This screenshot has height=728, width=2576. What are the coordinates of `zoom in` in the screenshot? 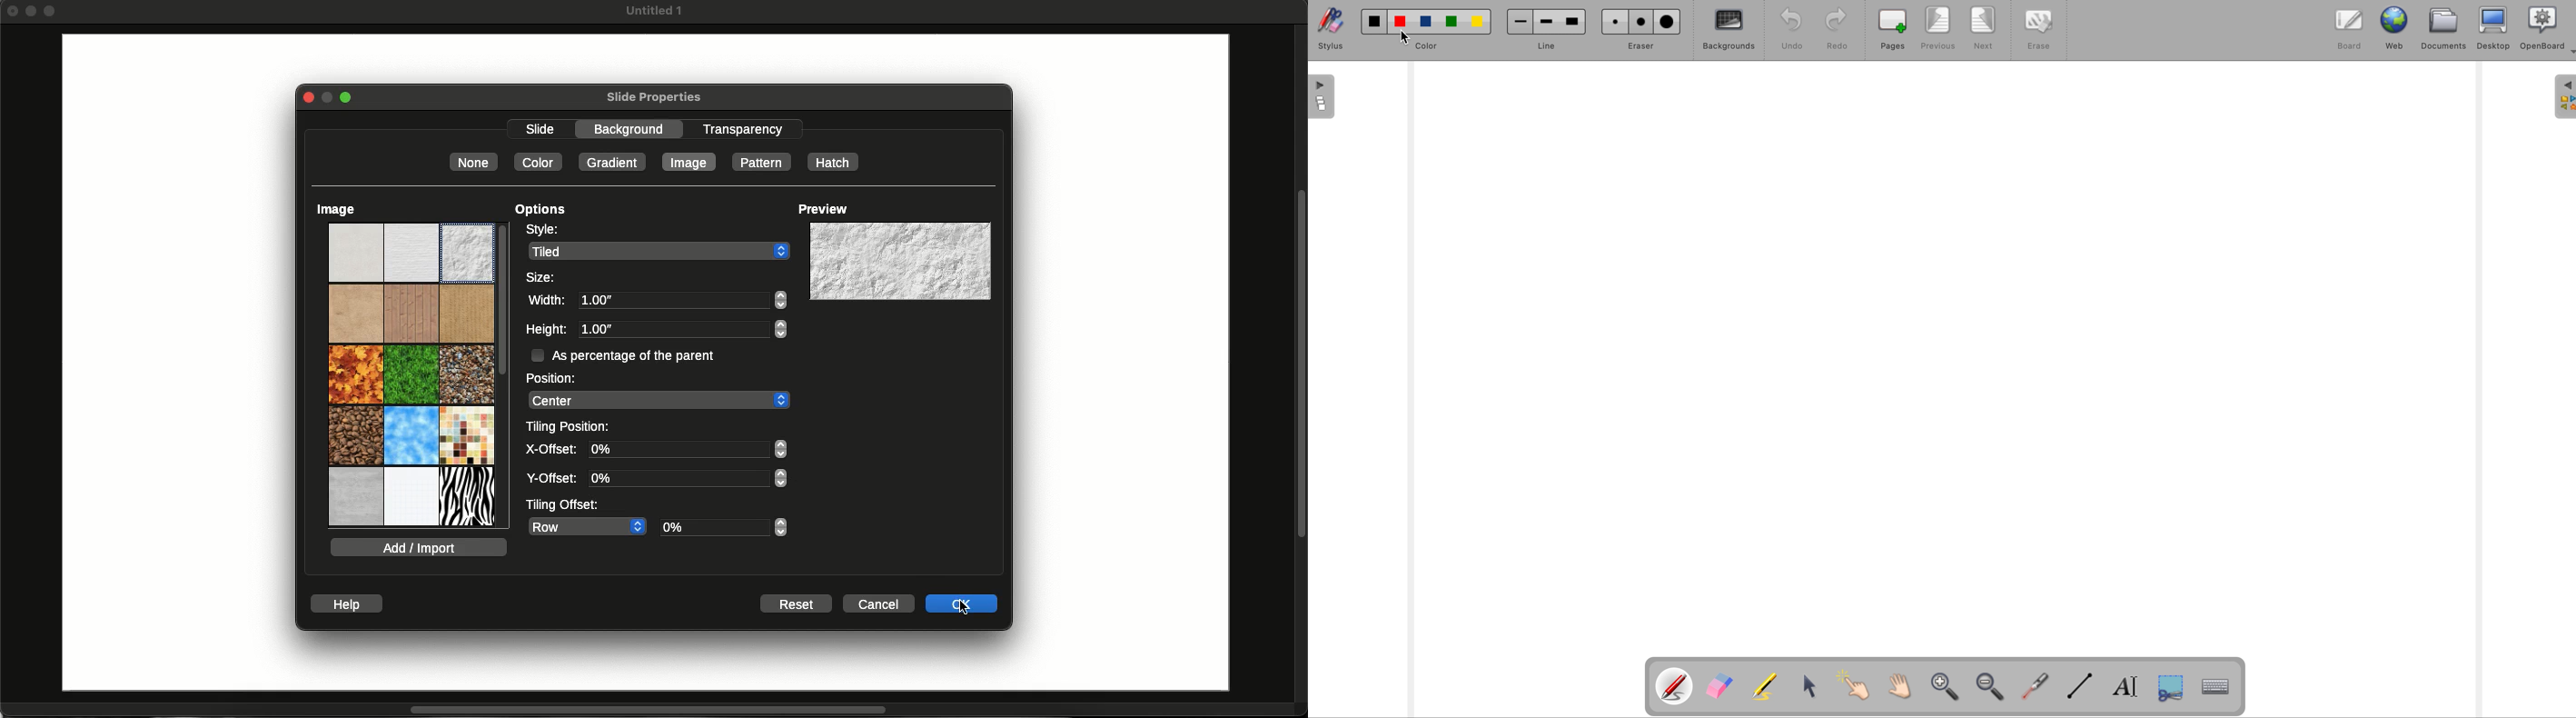 It's located at (1945, 689).